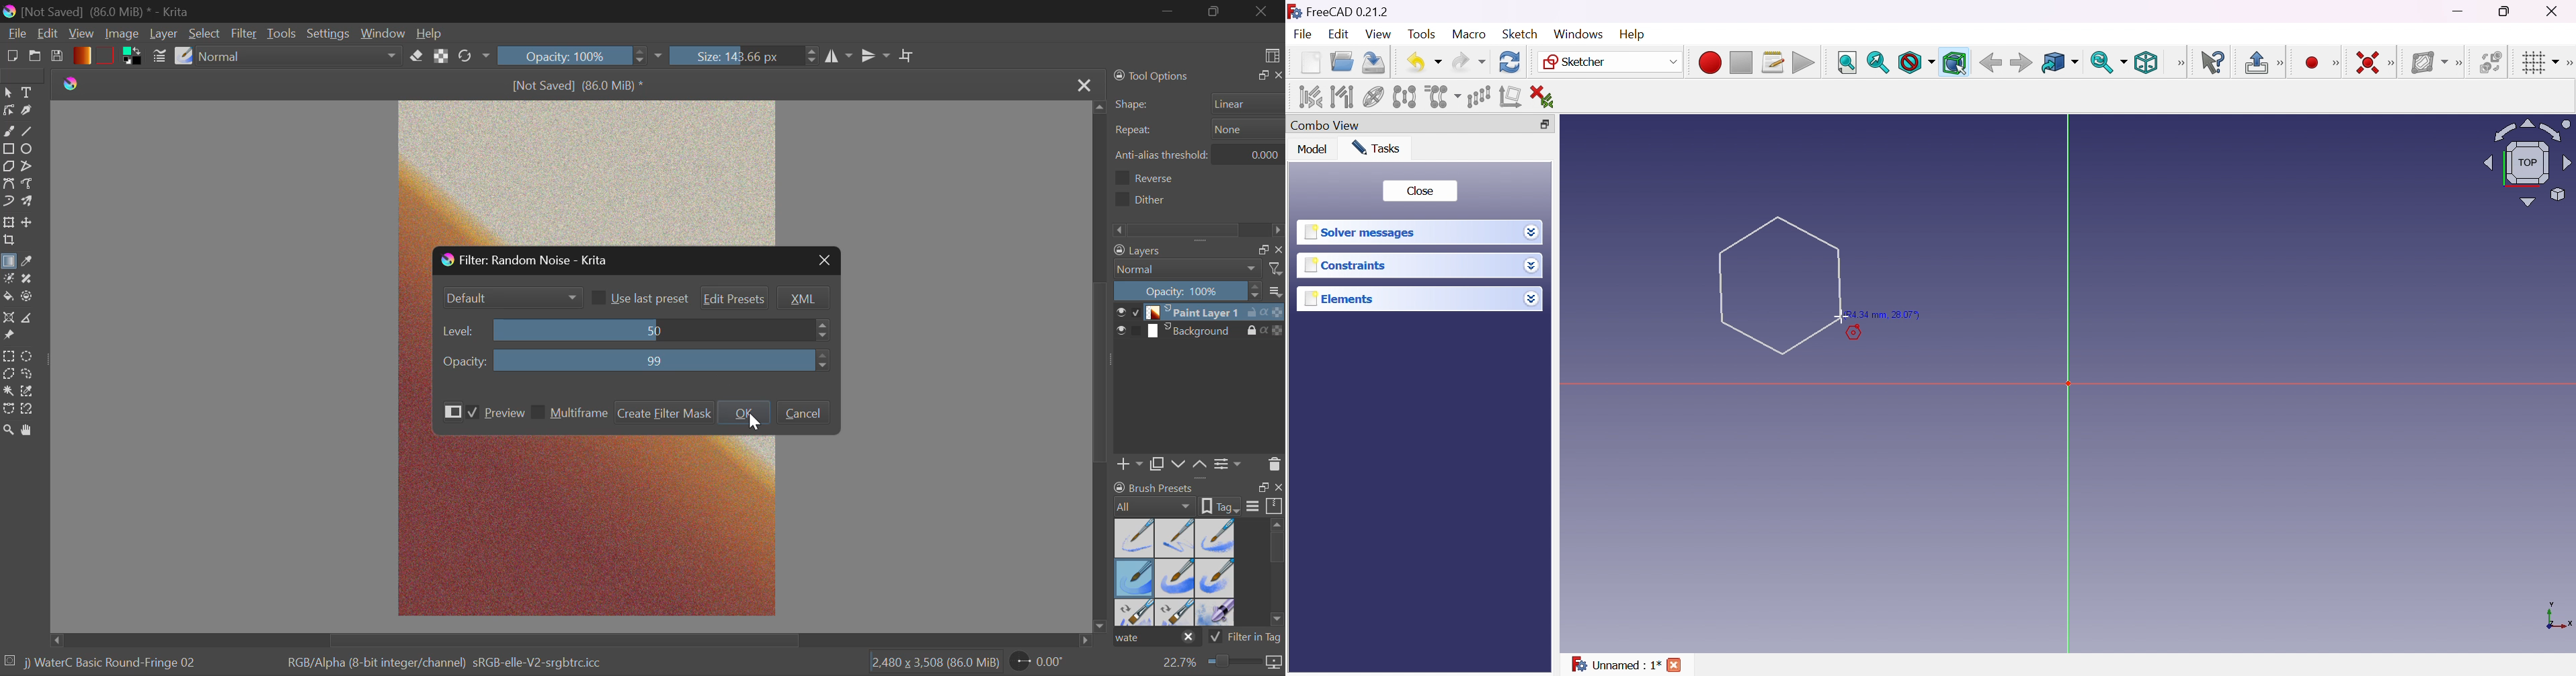 The width and height of the screenshot is (2576, 700). Describe the element at coordinates (1083, 639) in the screenshot. I see `move right` at that location.